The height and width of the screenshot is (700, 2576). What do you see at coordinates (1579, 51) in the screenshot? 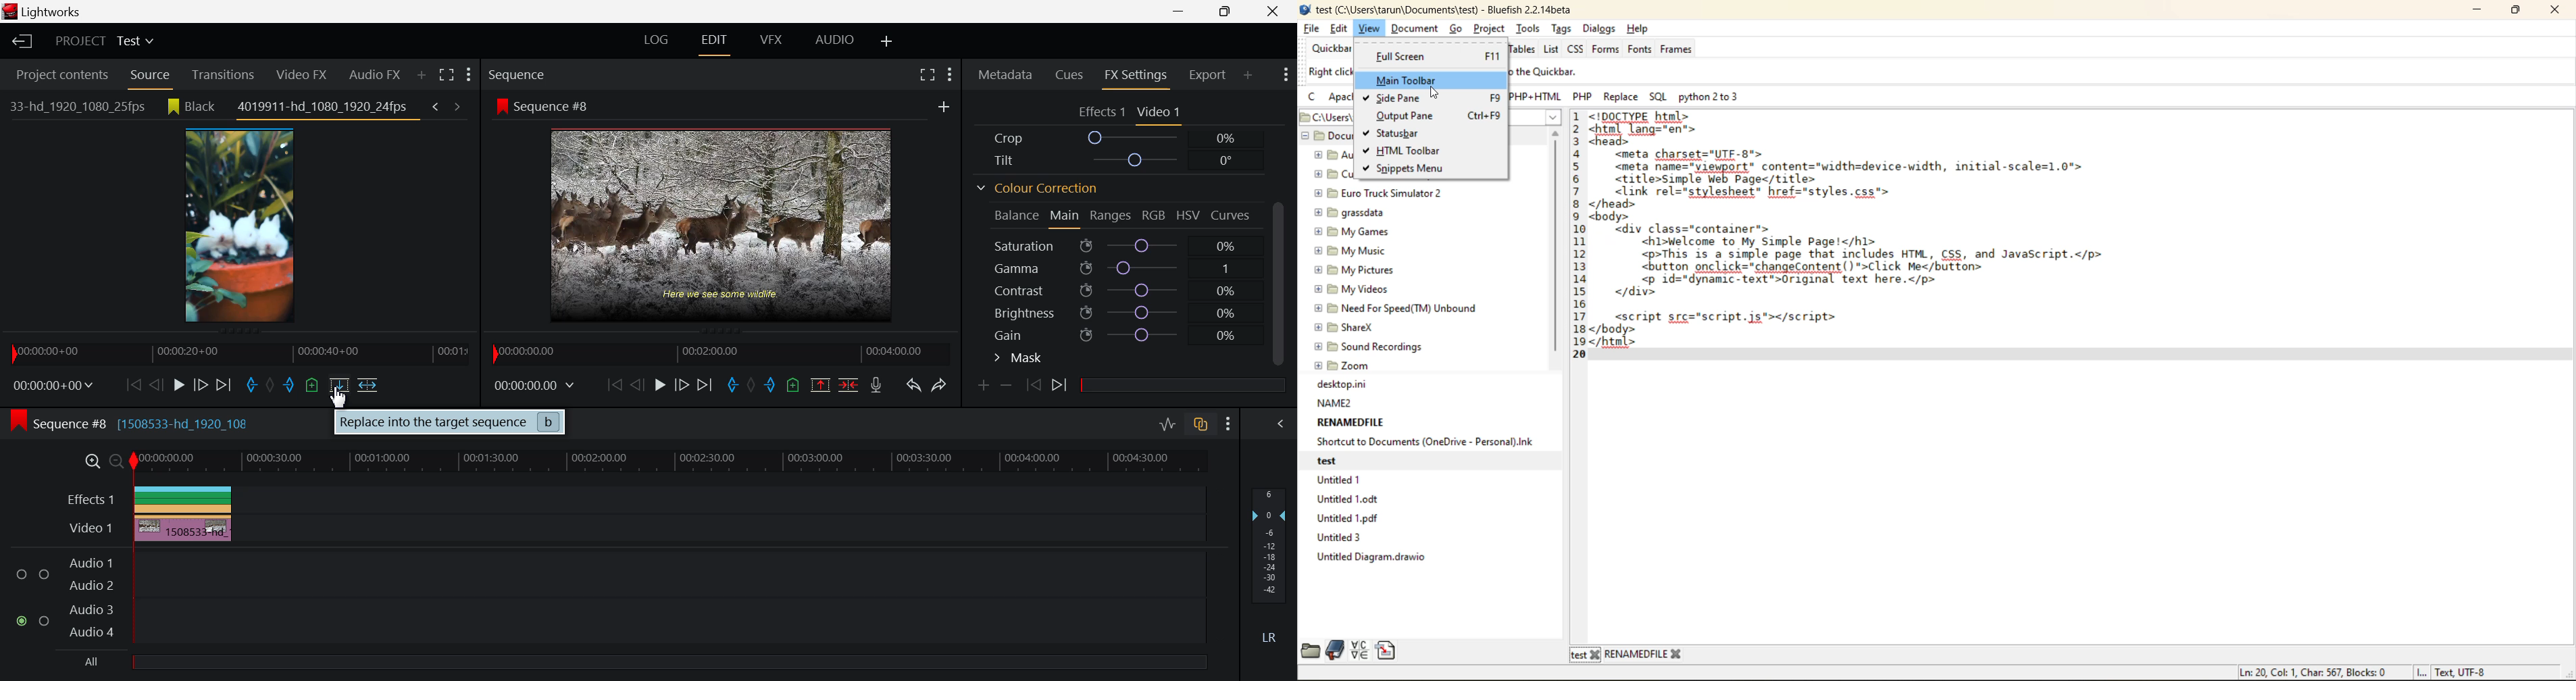
I see `css` at bounding box center [1579, 51].